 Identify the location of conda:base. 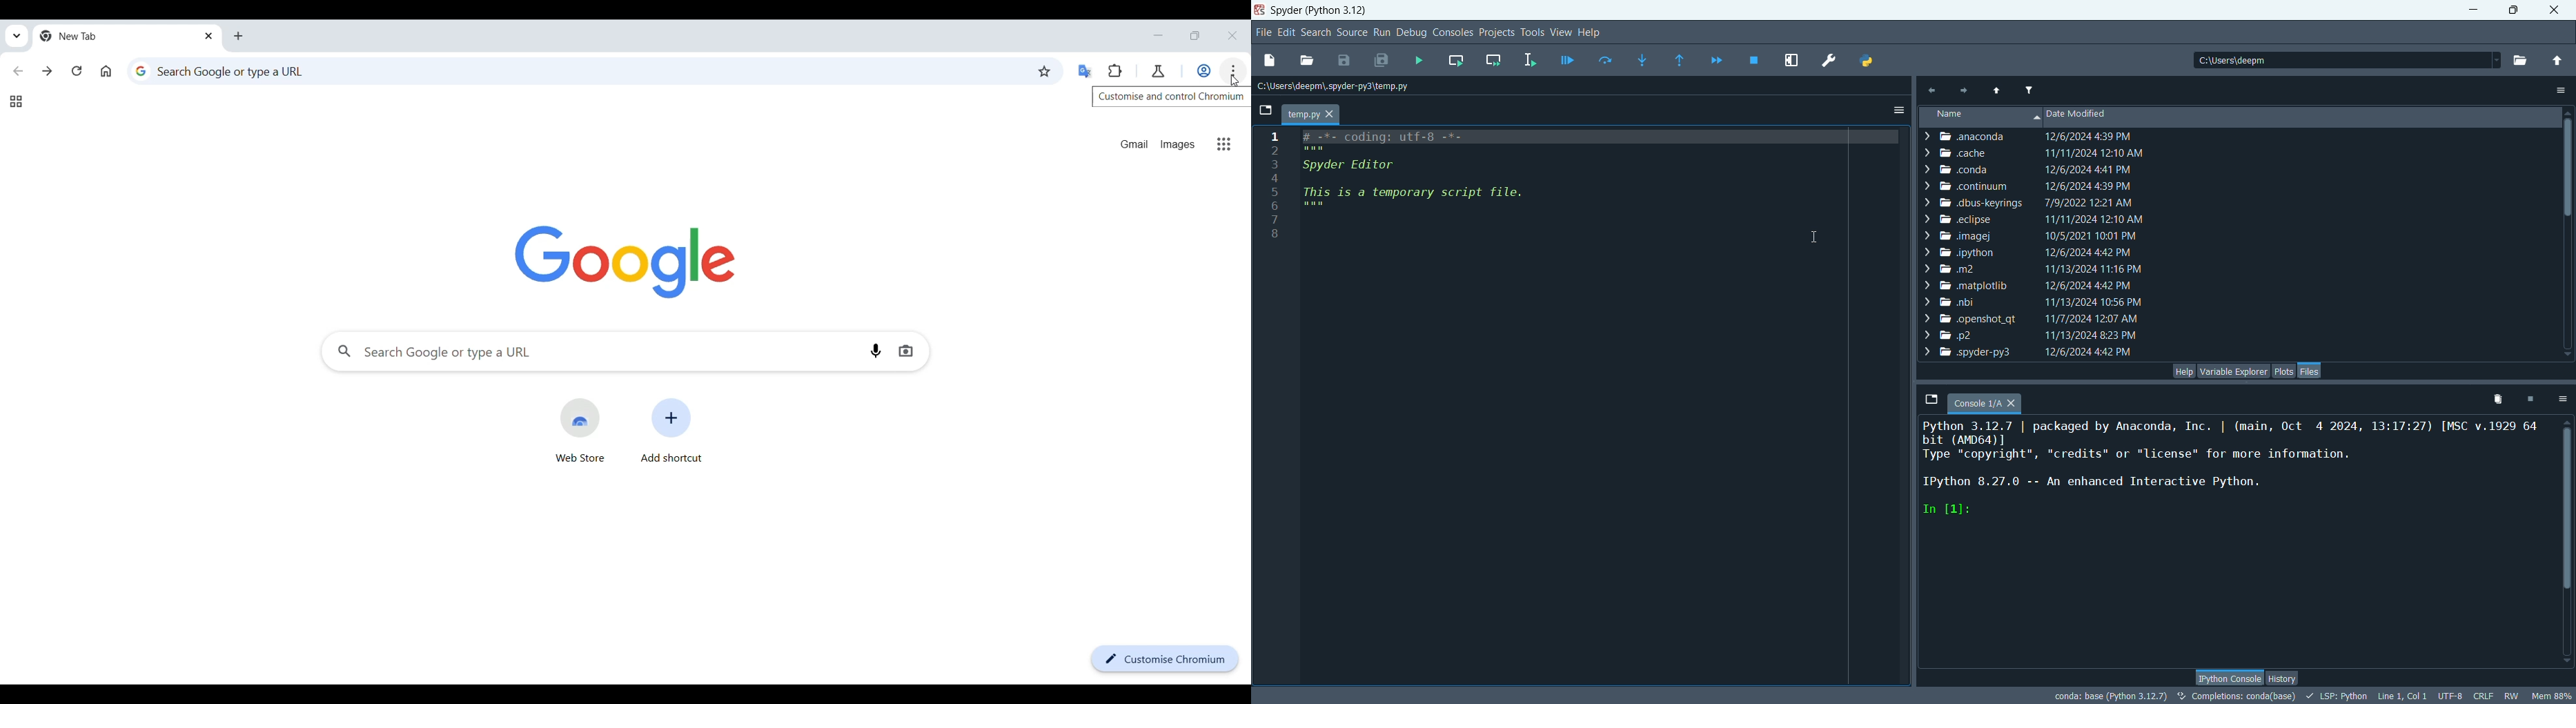
(2112, 696).